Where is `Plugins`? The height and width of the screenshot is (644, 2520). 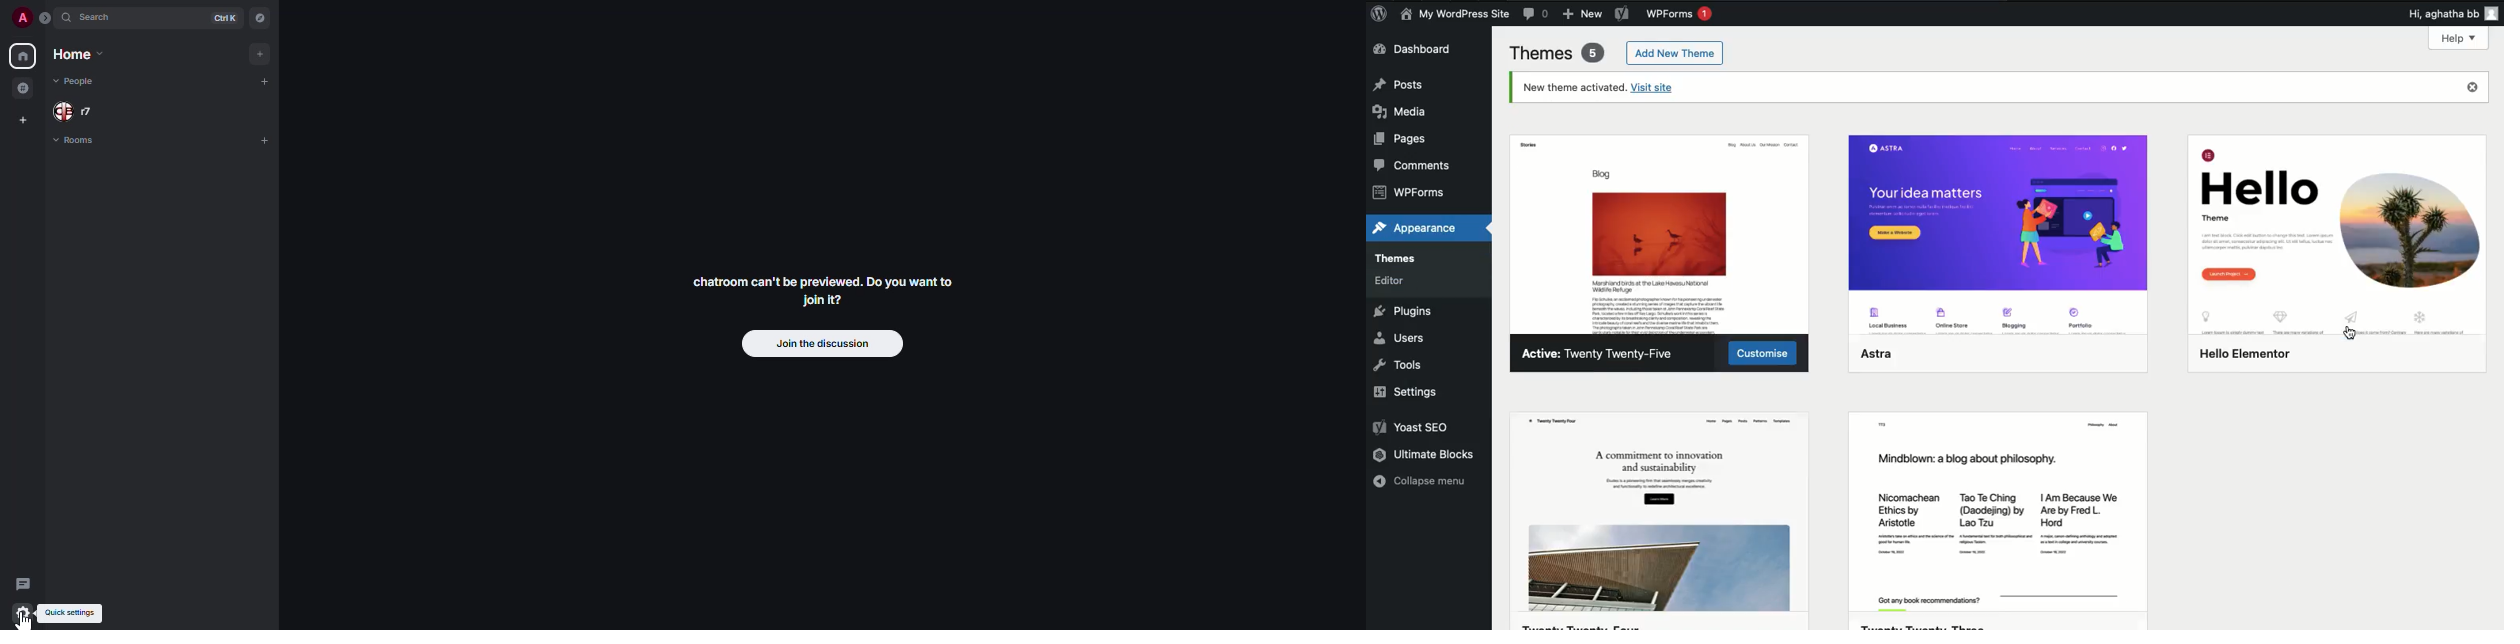 Plugins is located at coordinates (1406, 309).